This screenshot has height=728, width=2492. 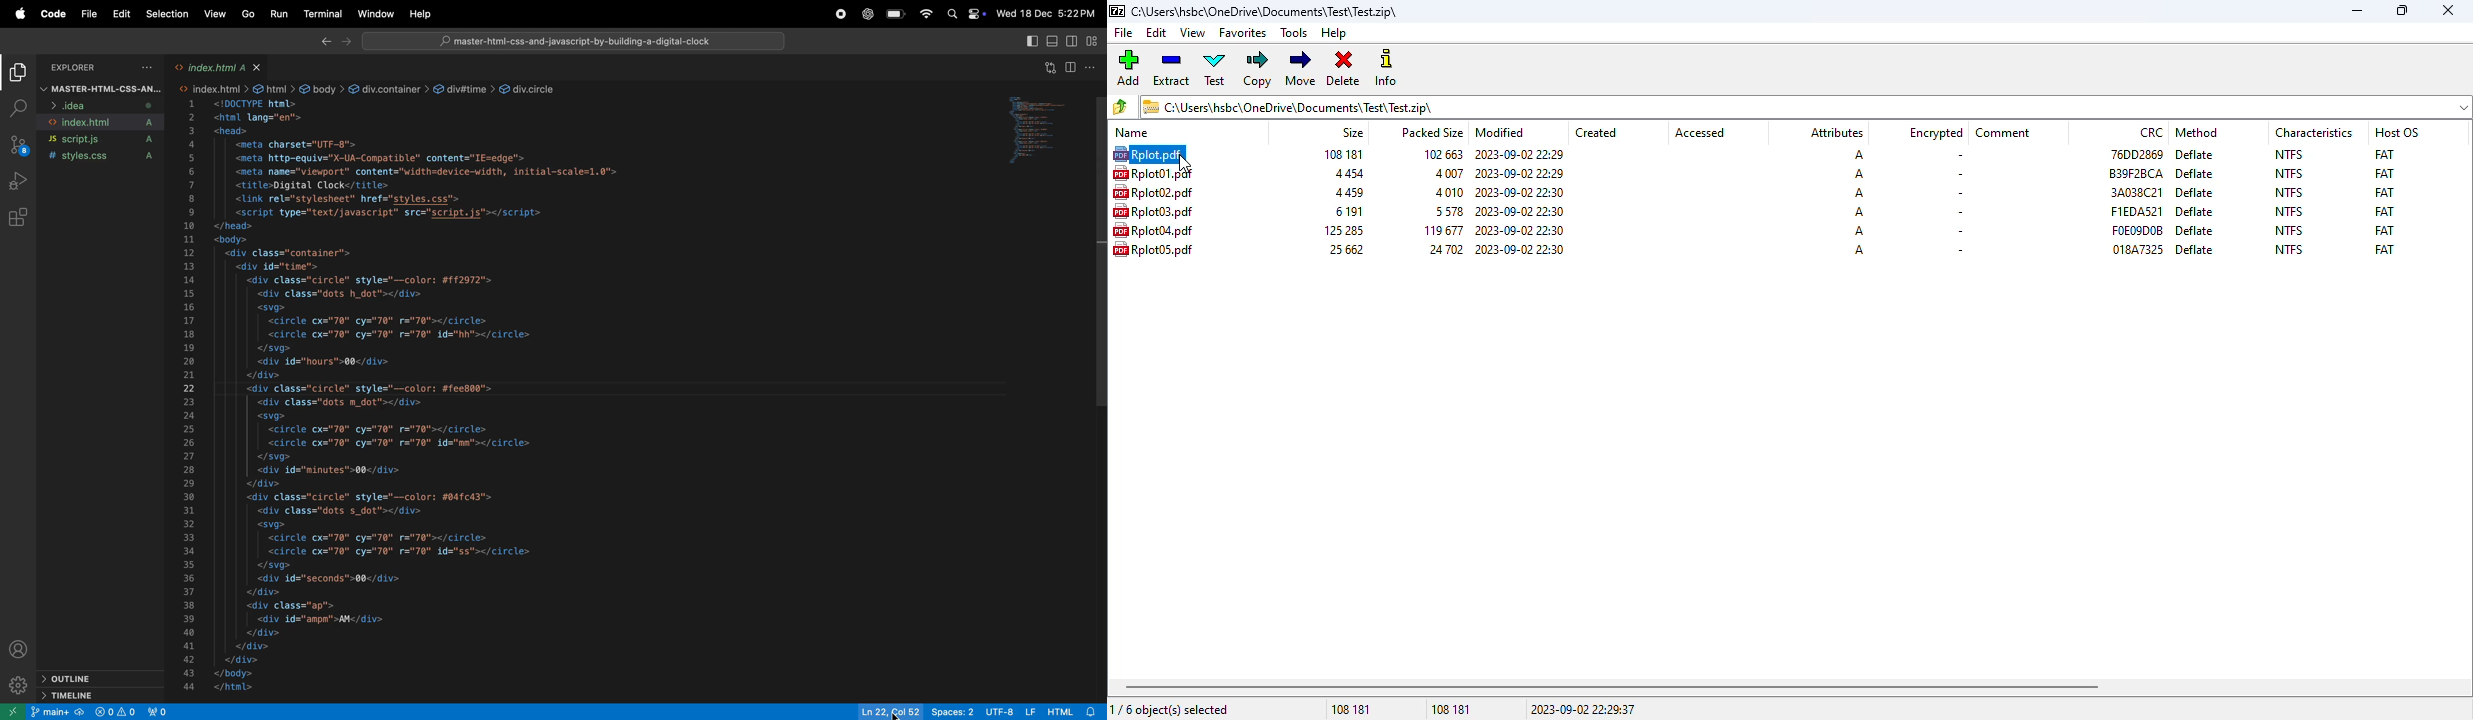 I want to click on maximize, so click(x=2402, y=11).